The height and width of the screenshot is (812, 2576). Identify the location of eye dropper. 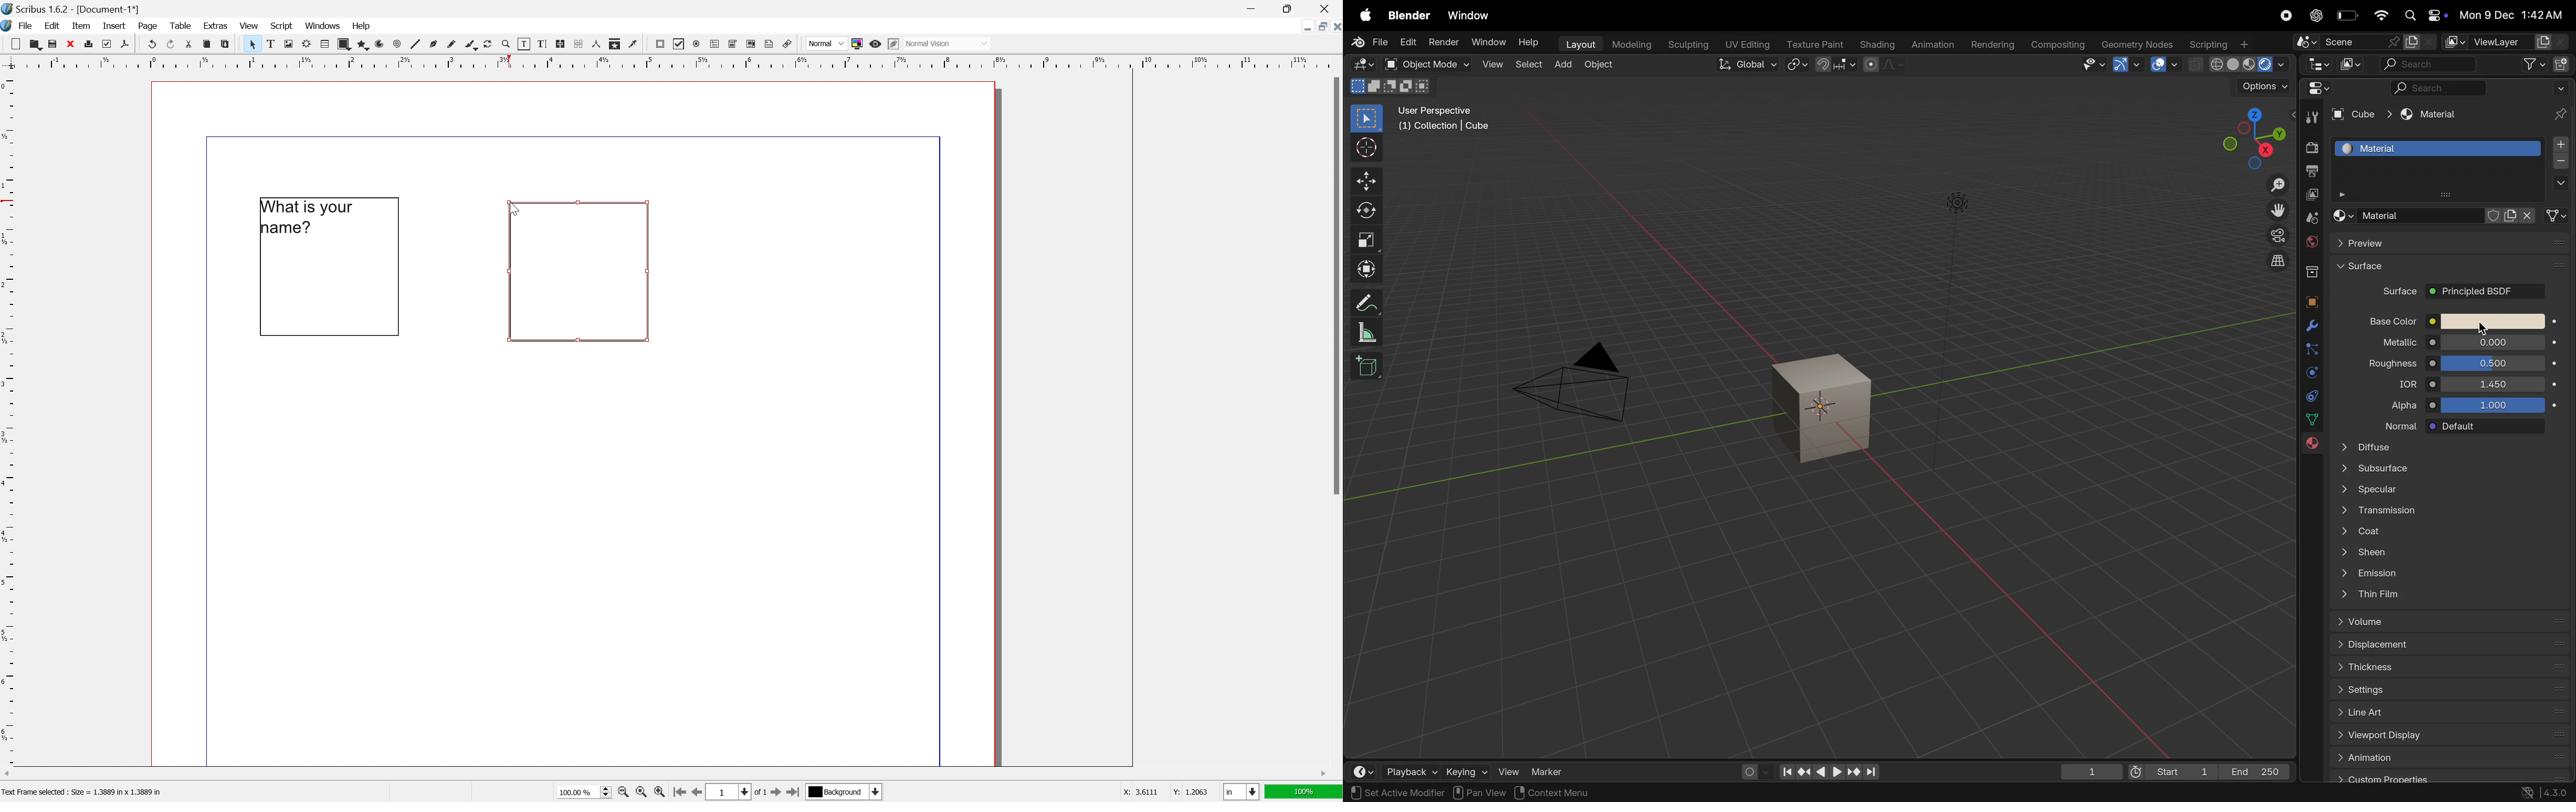
(633, 44).